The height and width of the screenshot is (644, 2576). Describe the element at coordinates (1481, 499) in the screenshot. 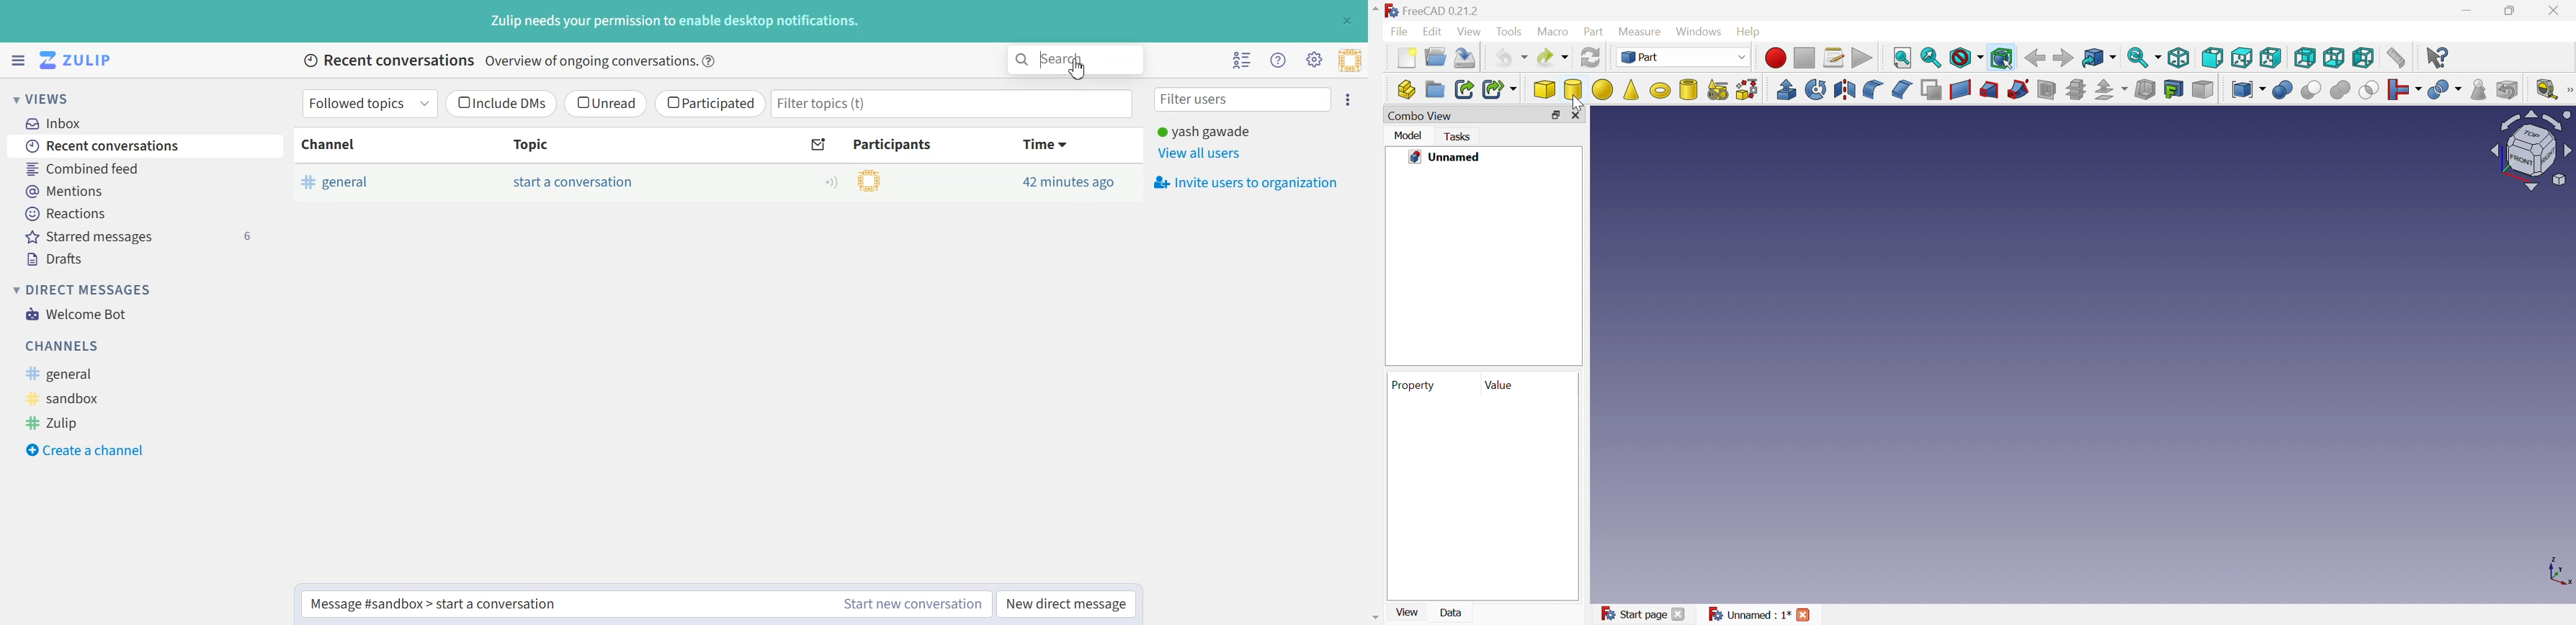

I see `preview` at that location.